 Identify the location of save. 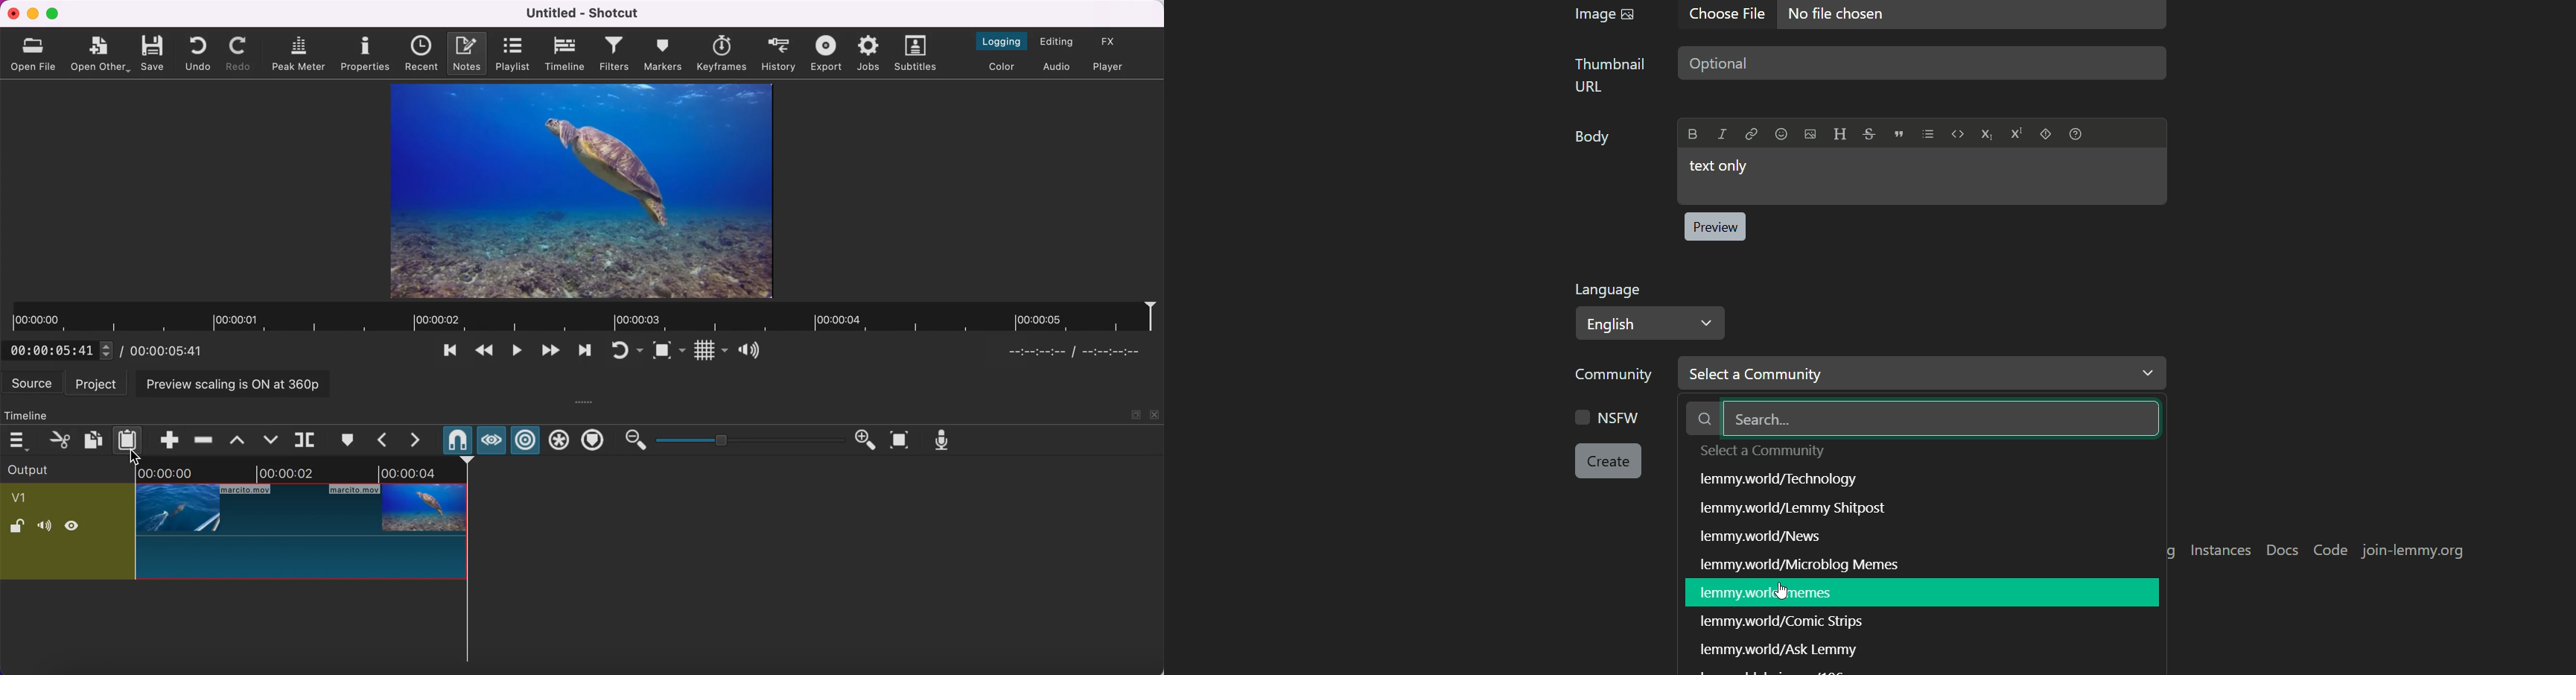
(156, 51).